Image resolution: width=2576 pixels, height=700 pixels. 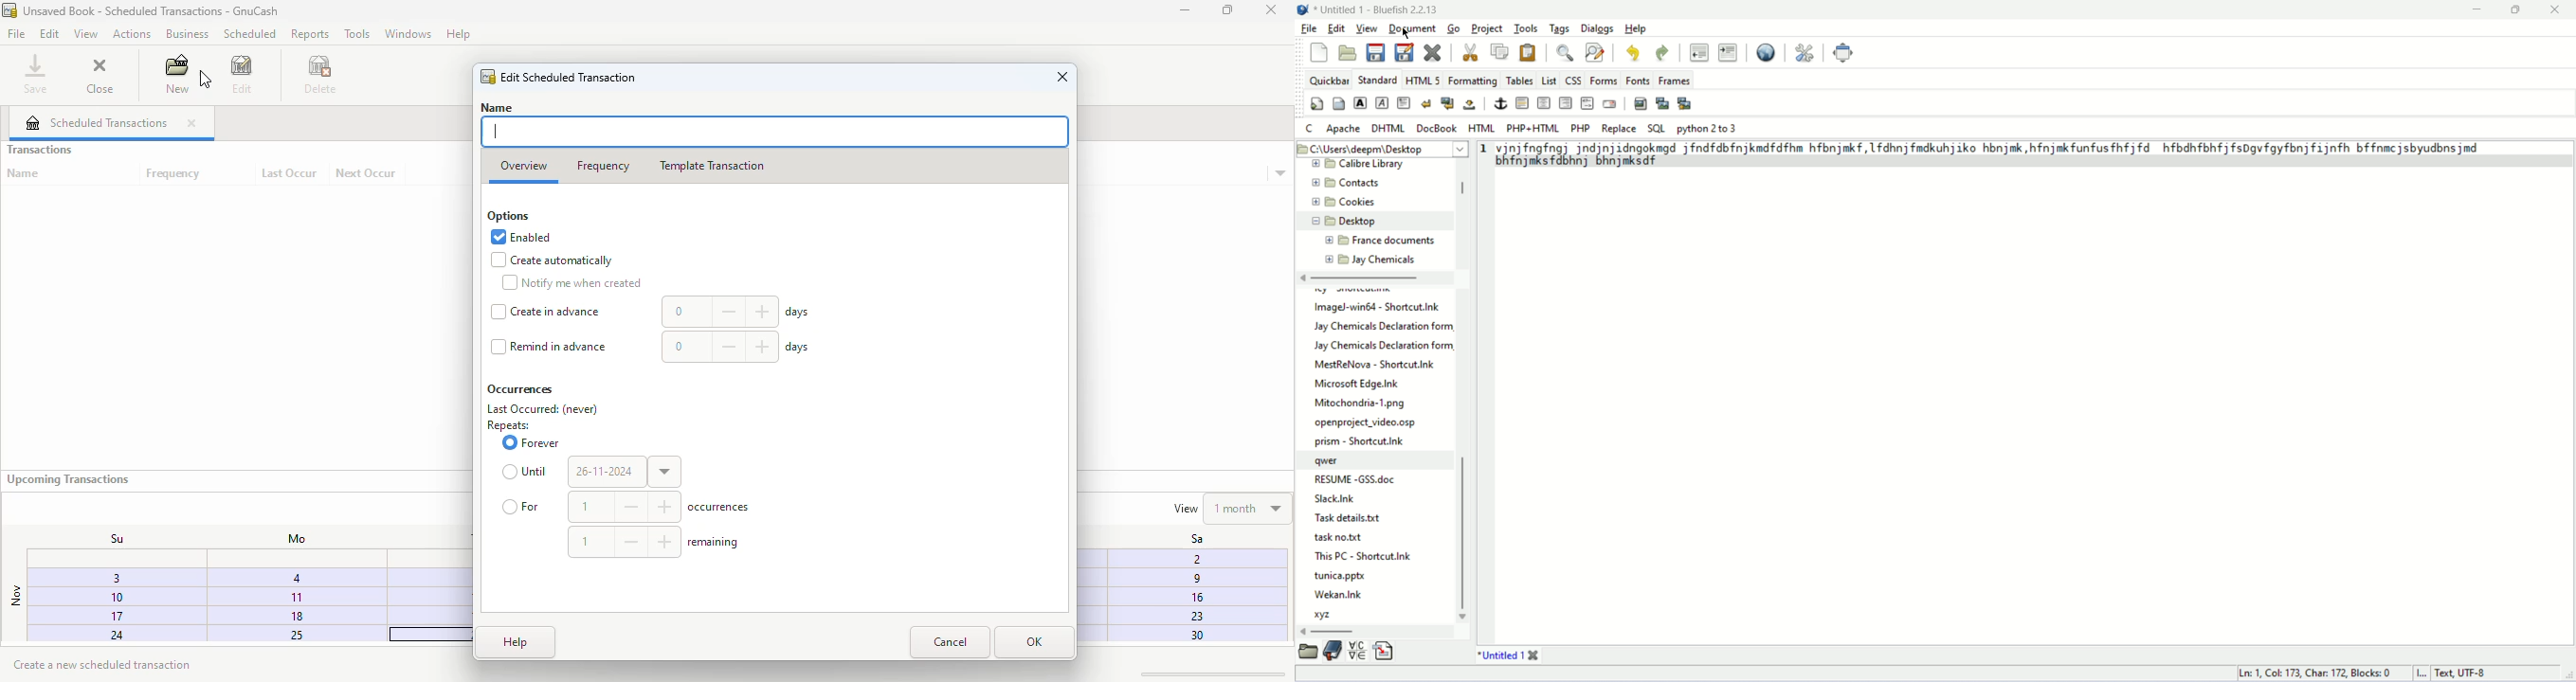 I want to click on overview, so click(x=524, y=167).